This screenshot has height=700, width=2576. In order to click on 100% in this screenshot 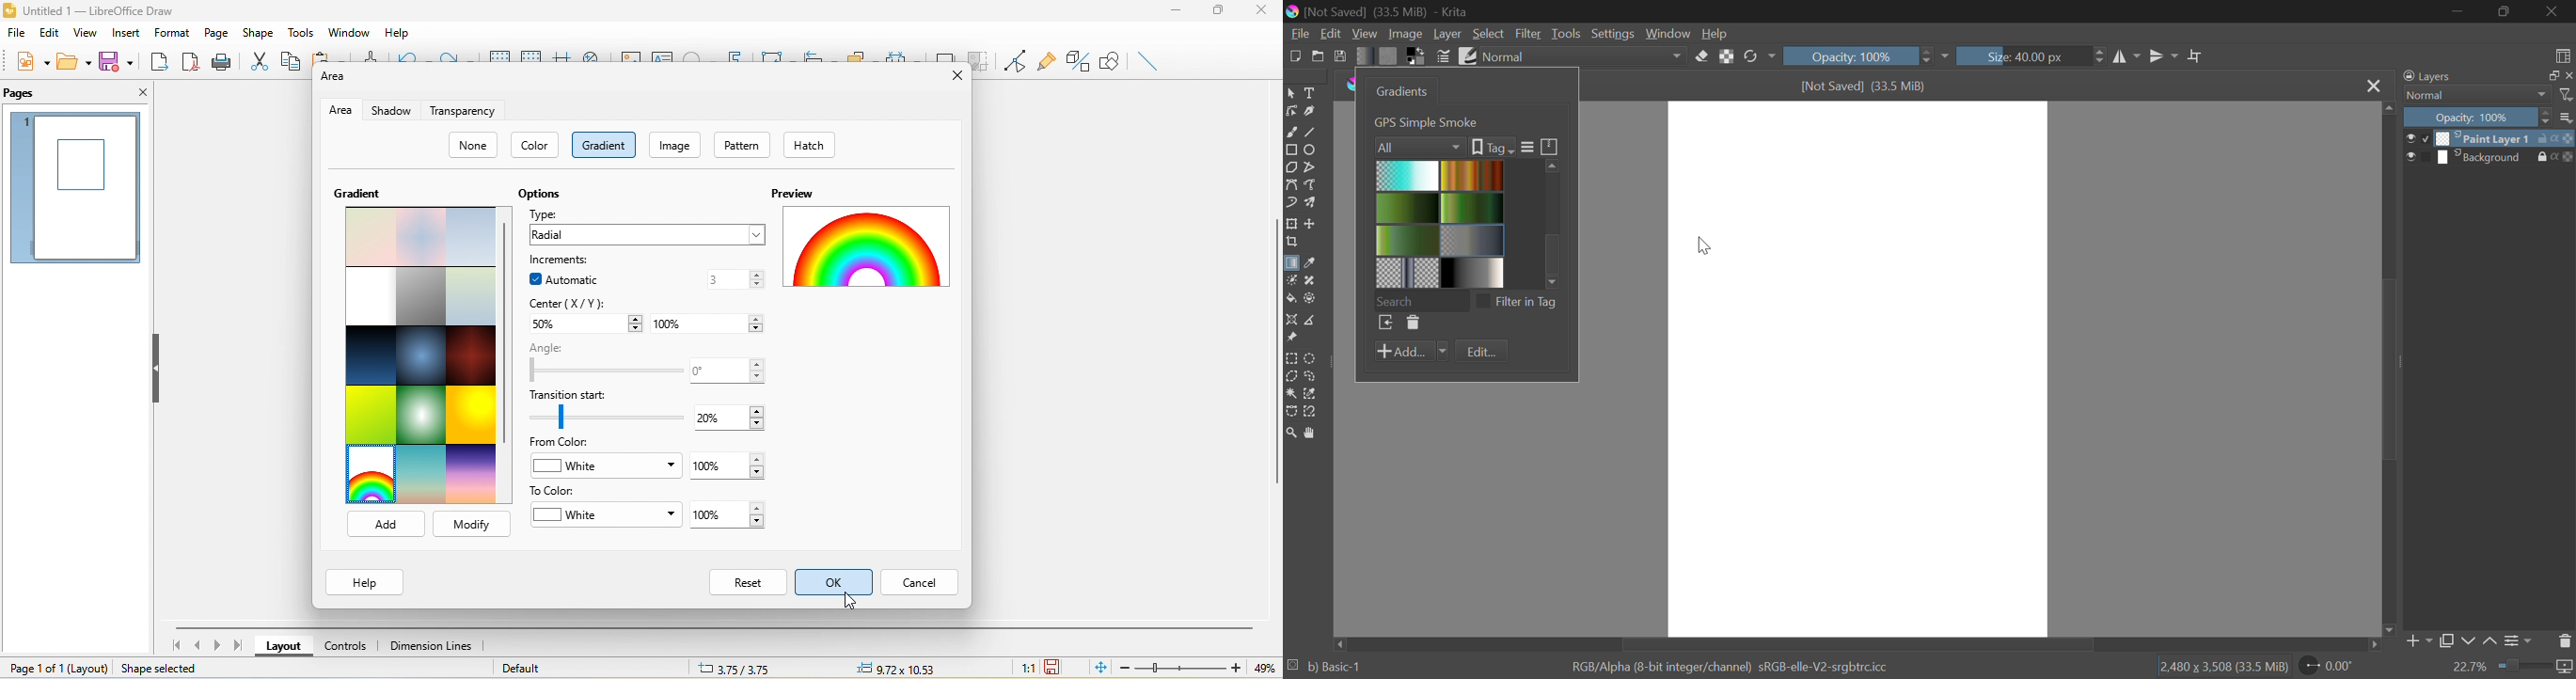, I will do `click(711, 323)`.